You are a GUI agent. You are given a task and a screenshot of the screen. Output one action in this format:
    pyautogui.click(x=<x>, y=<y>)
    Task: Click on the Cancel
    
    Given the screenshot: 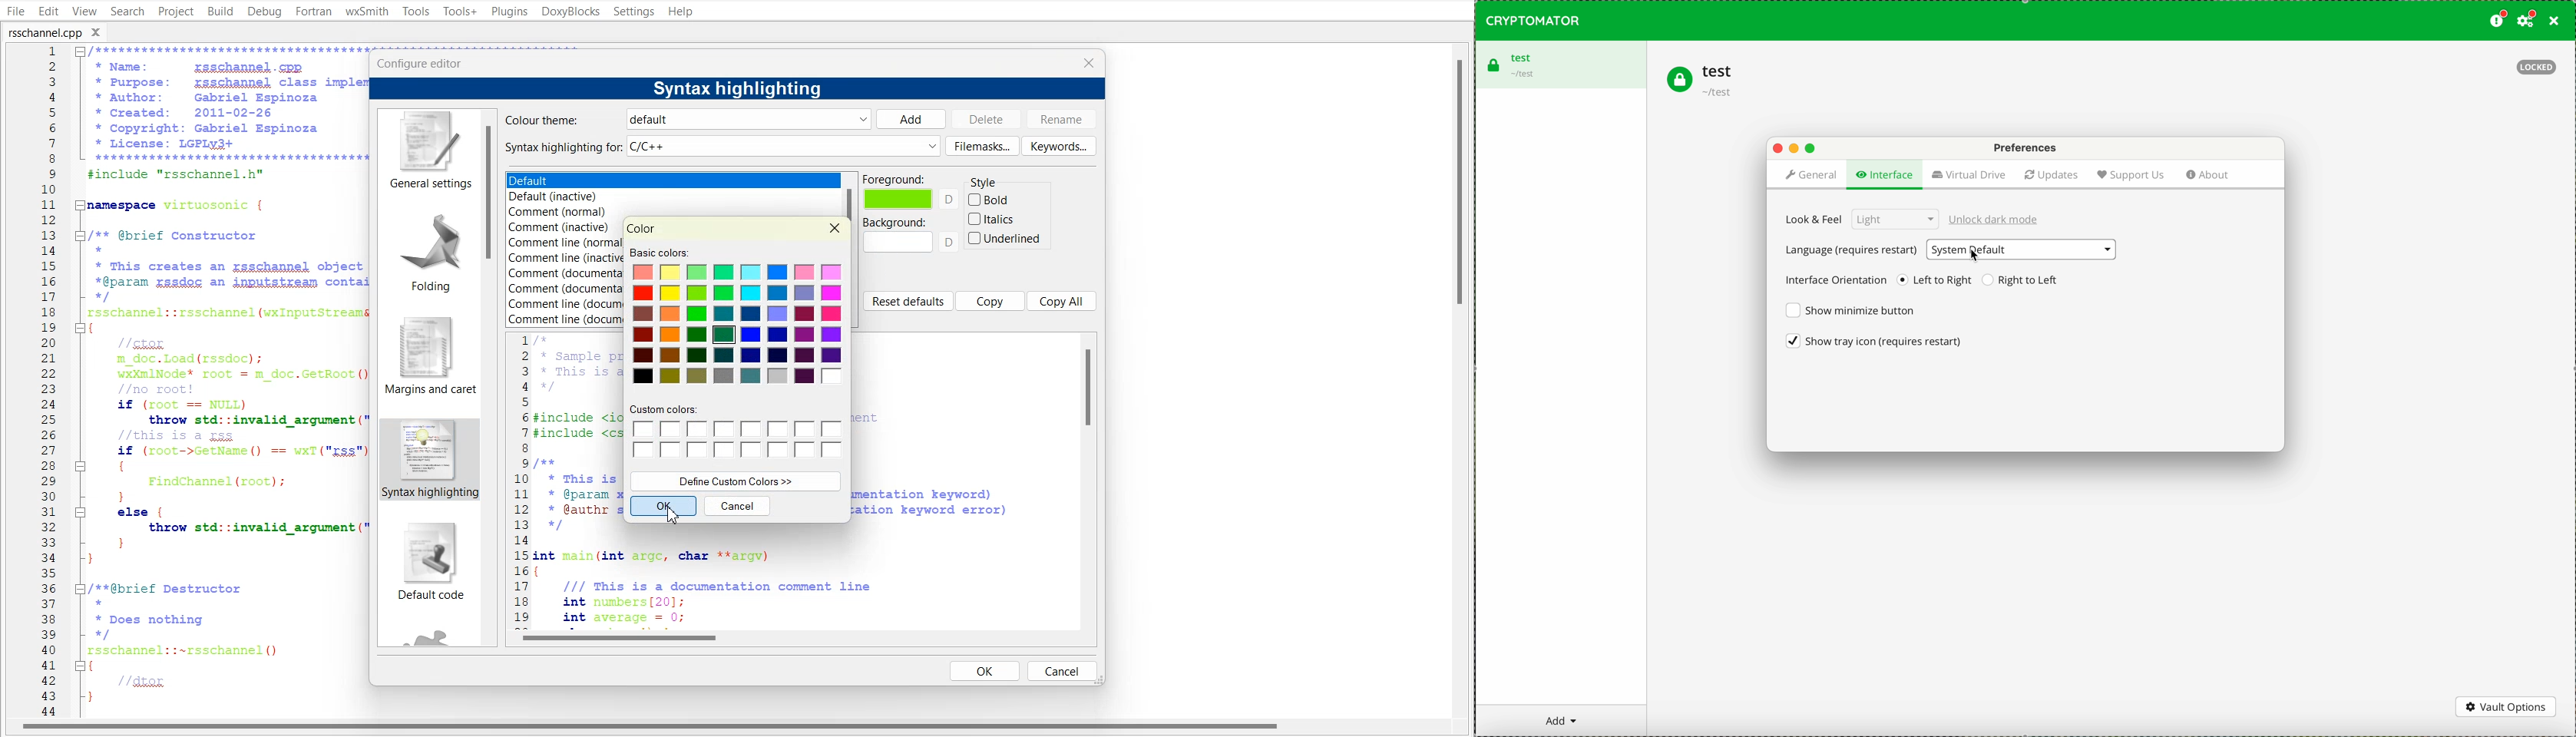 What is the action you would take?
    pyautogui.click(x=1062, y=670)
    